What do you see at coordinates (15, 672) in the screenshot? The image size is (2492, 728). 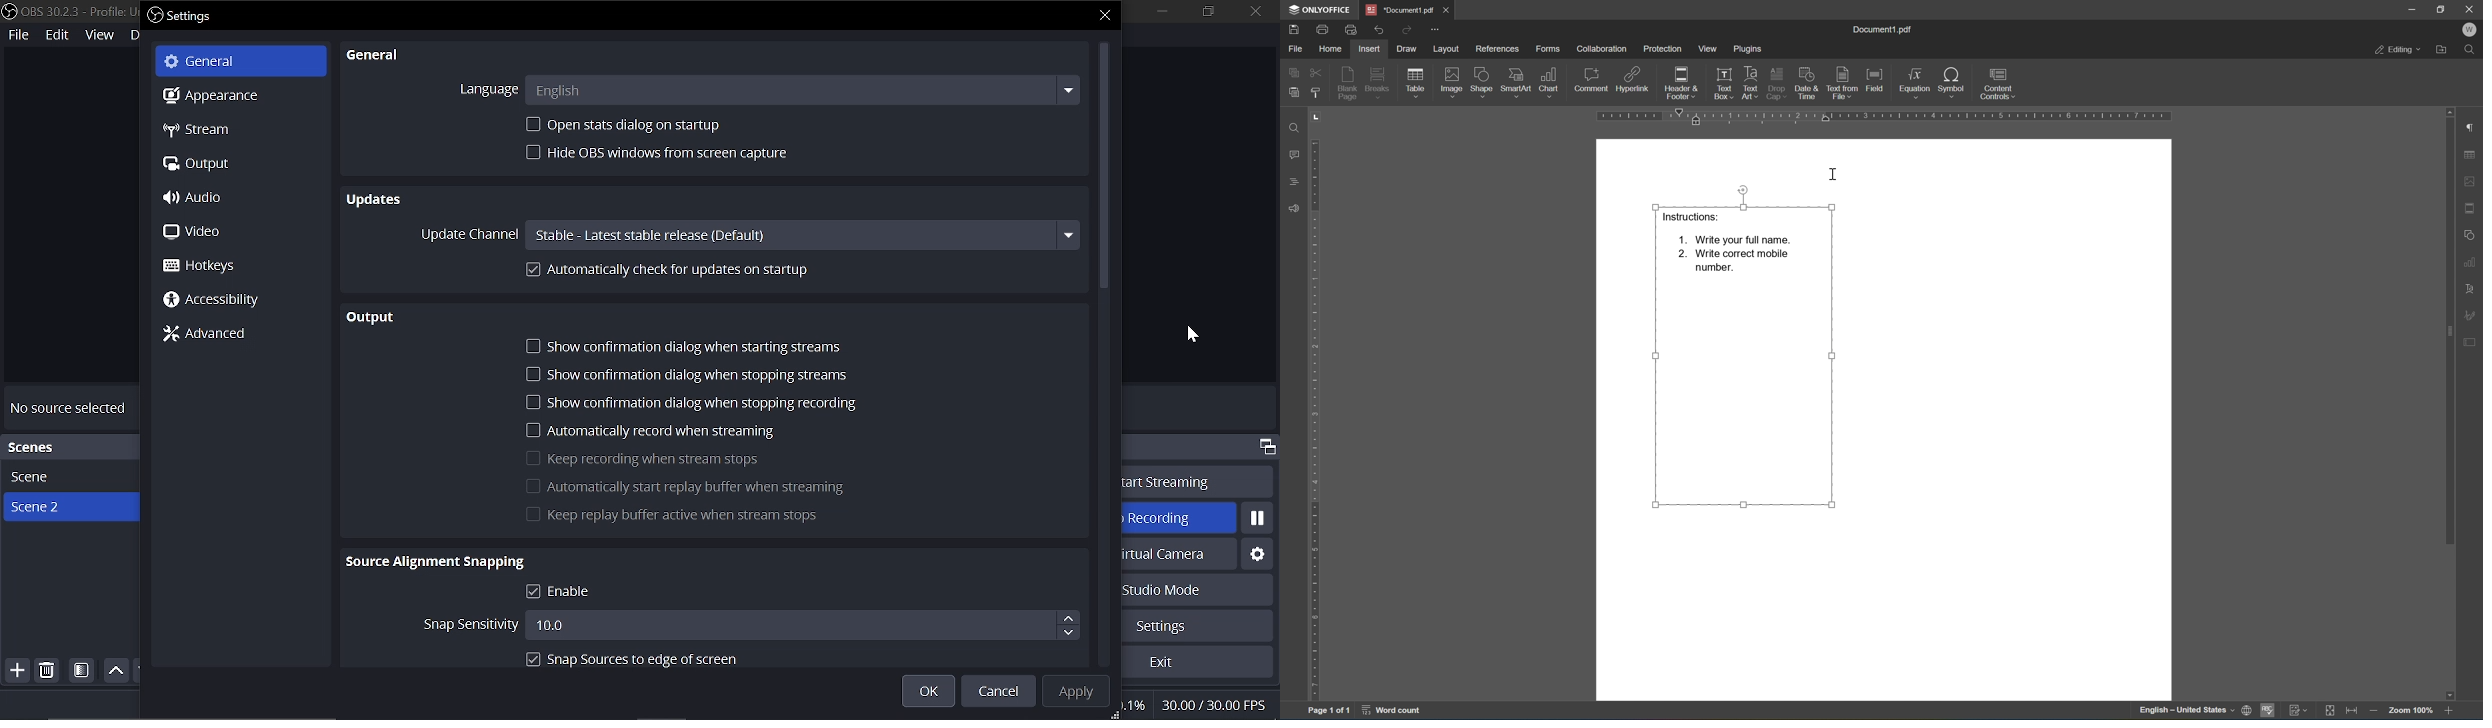 I see `add scene` at bounding box center [15, 672].